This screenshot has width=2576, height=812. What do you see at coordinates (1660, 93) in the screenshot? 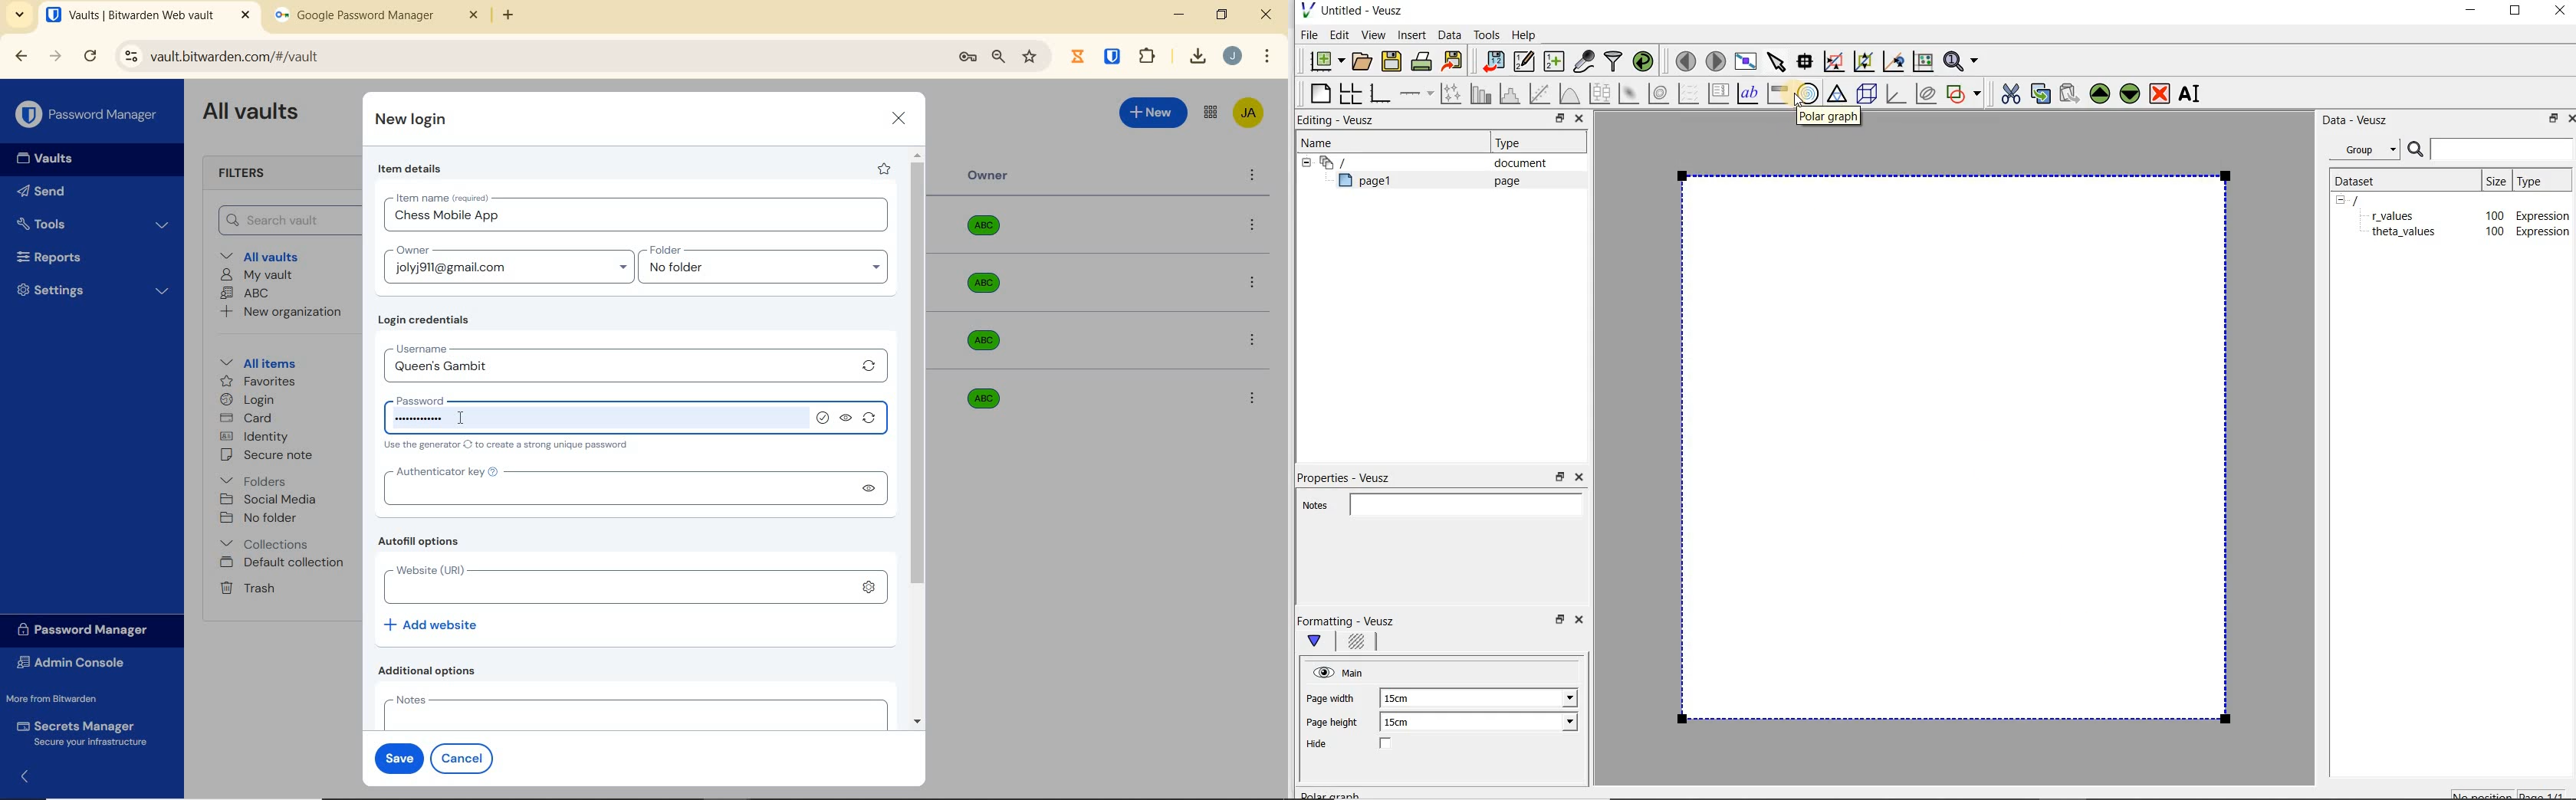
I see `plot a 2d dataset as contours` at bounding box center [1660, 93].